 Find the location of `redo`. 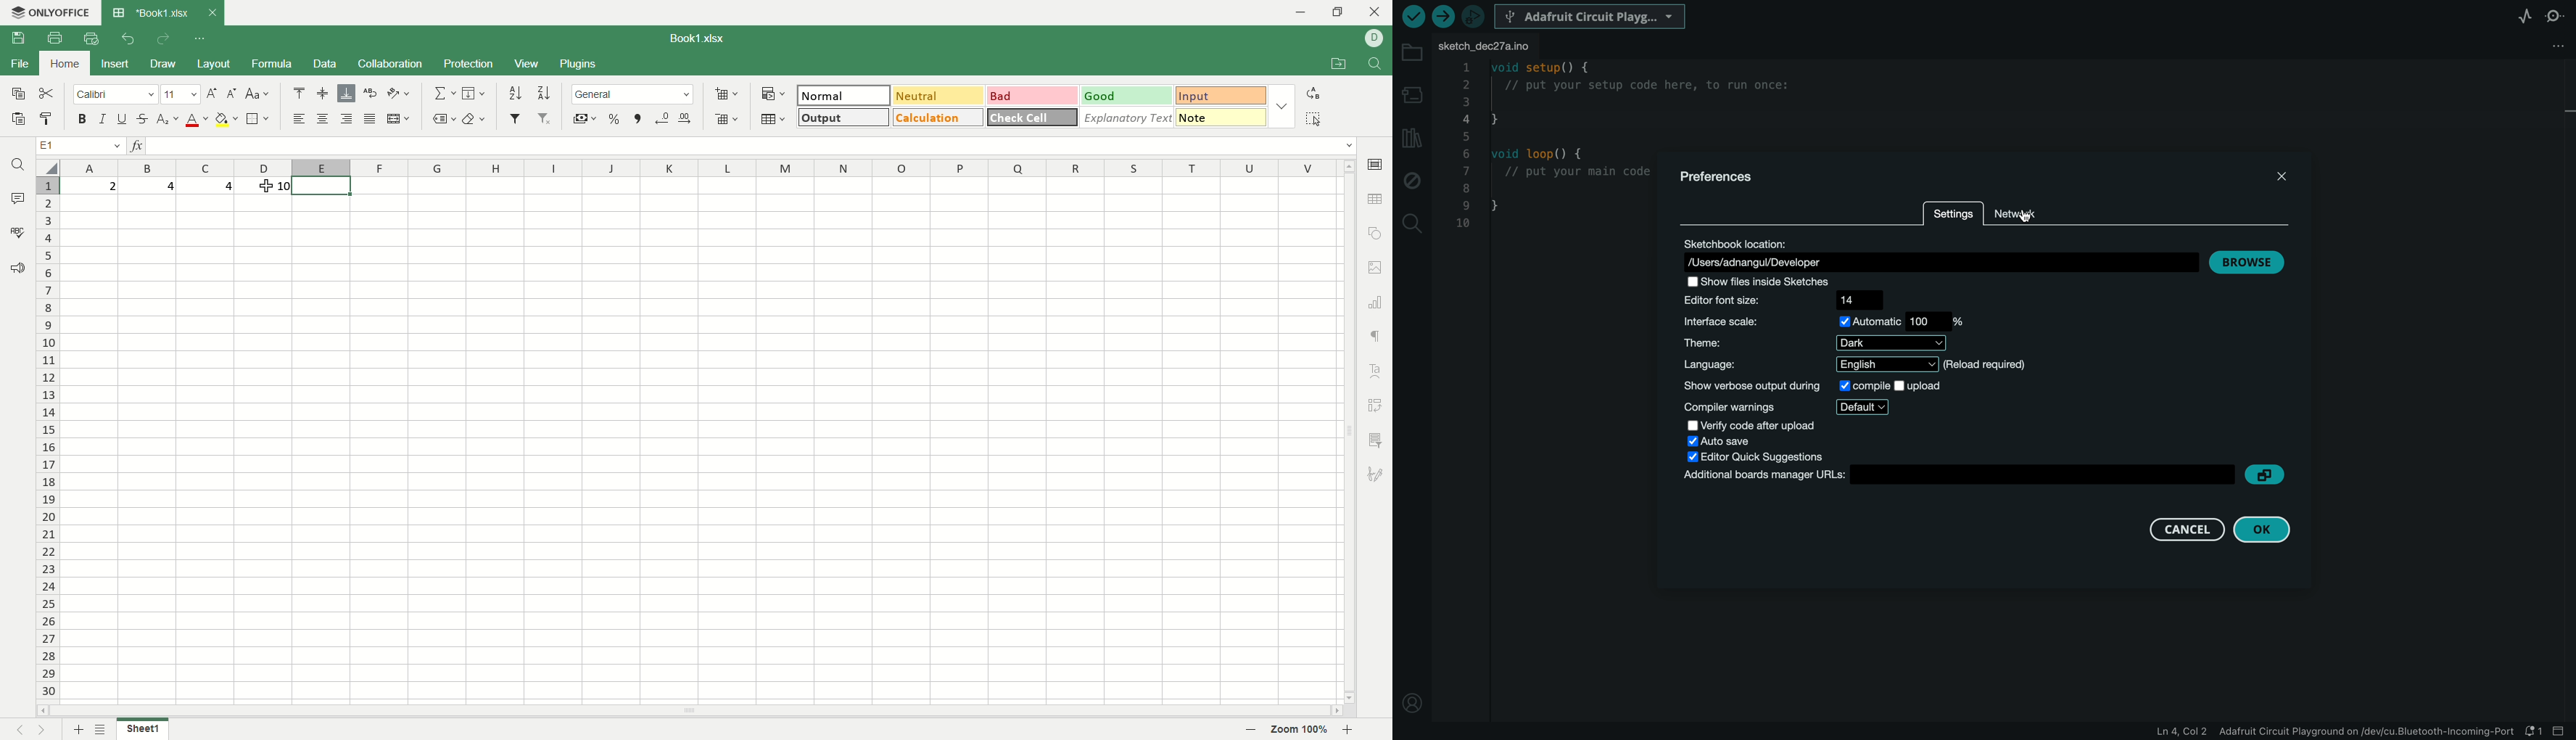

redo is located at coordinates (163, 41).